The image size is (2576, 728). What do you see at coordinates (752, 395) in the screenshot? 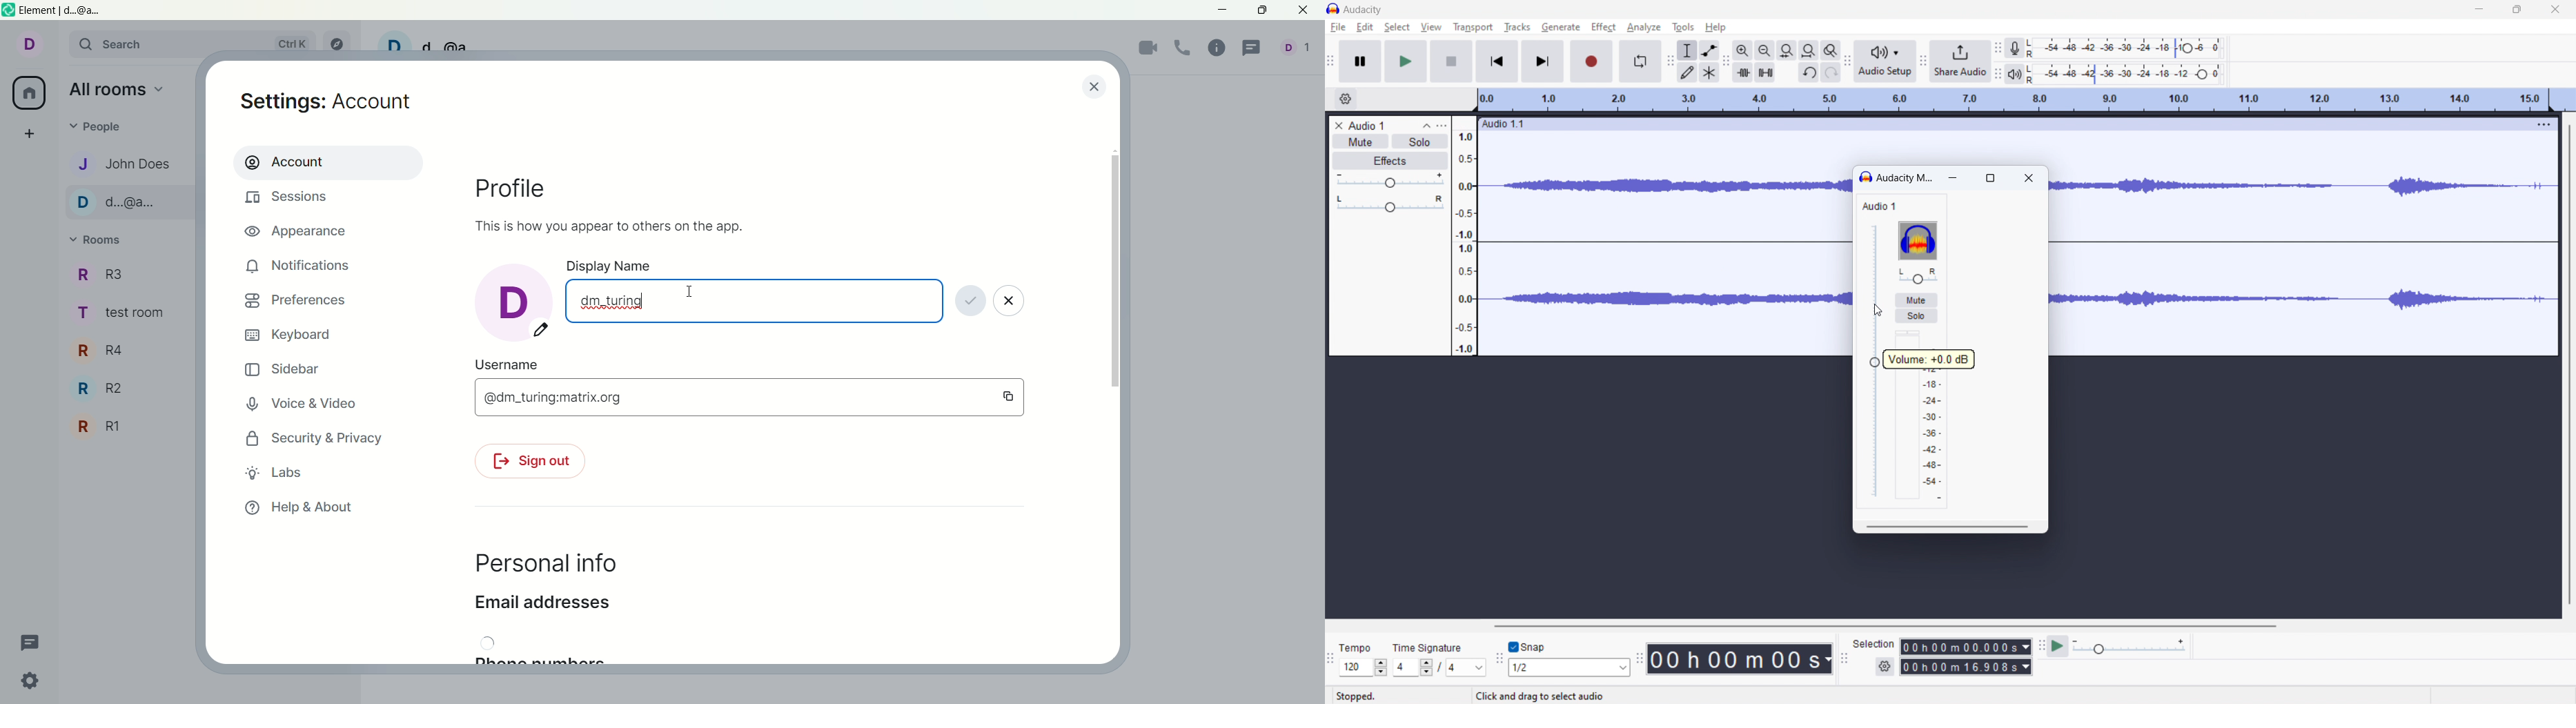
I see `@dm_turing:matrix.org` at bounding box center [752, 395].